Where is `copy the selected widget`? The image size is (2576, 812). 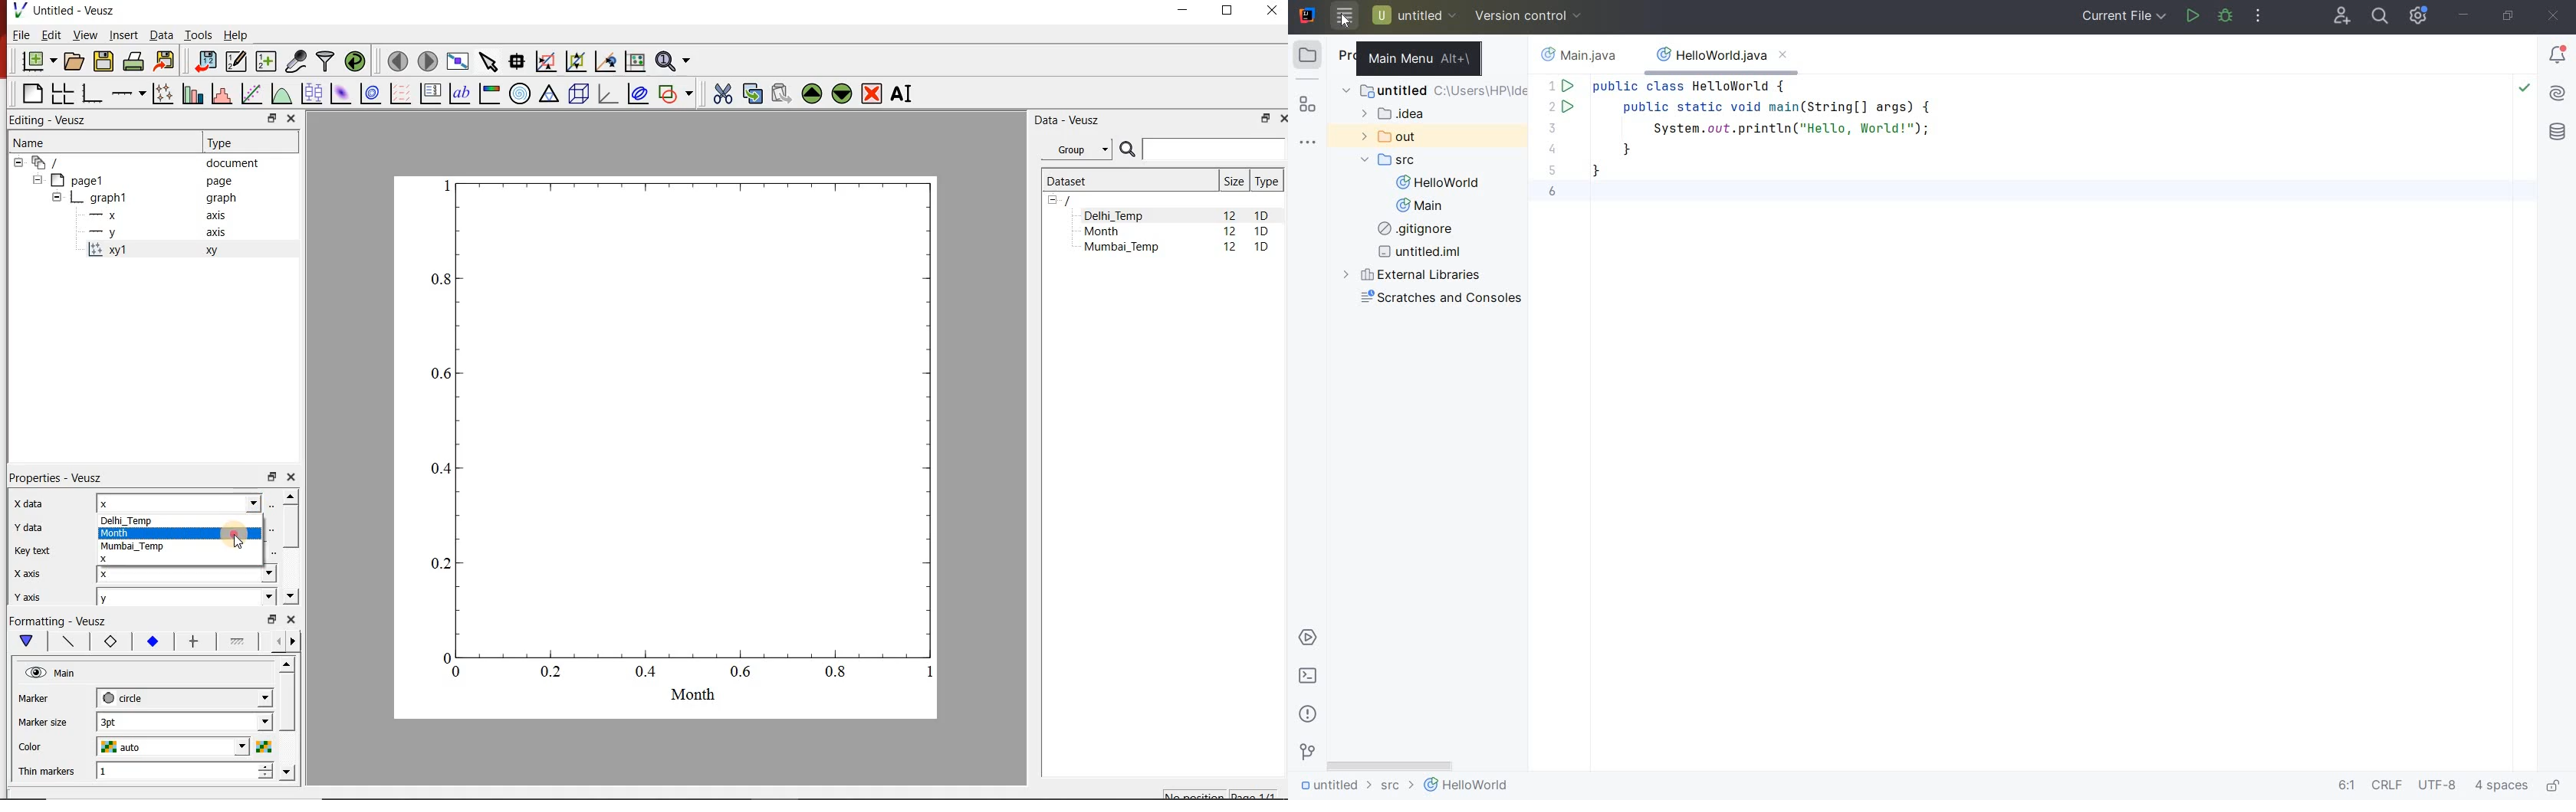 copy the selected widget is located at coordinates (751, 93).